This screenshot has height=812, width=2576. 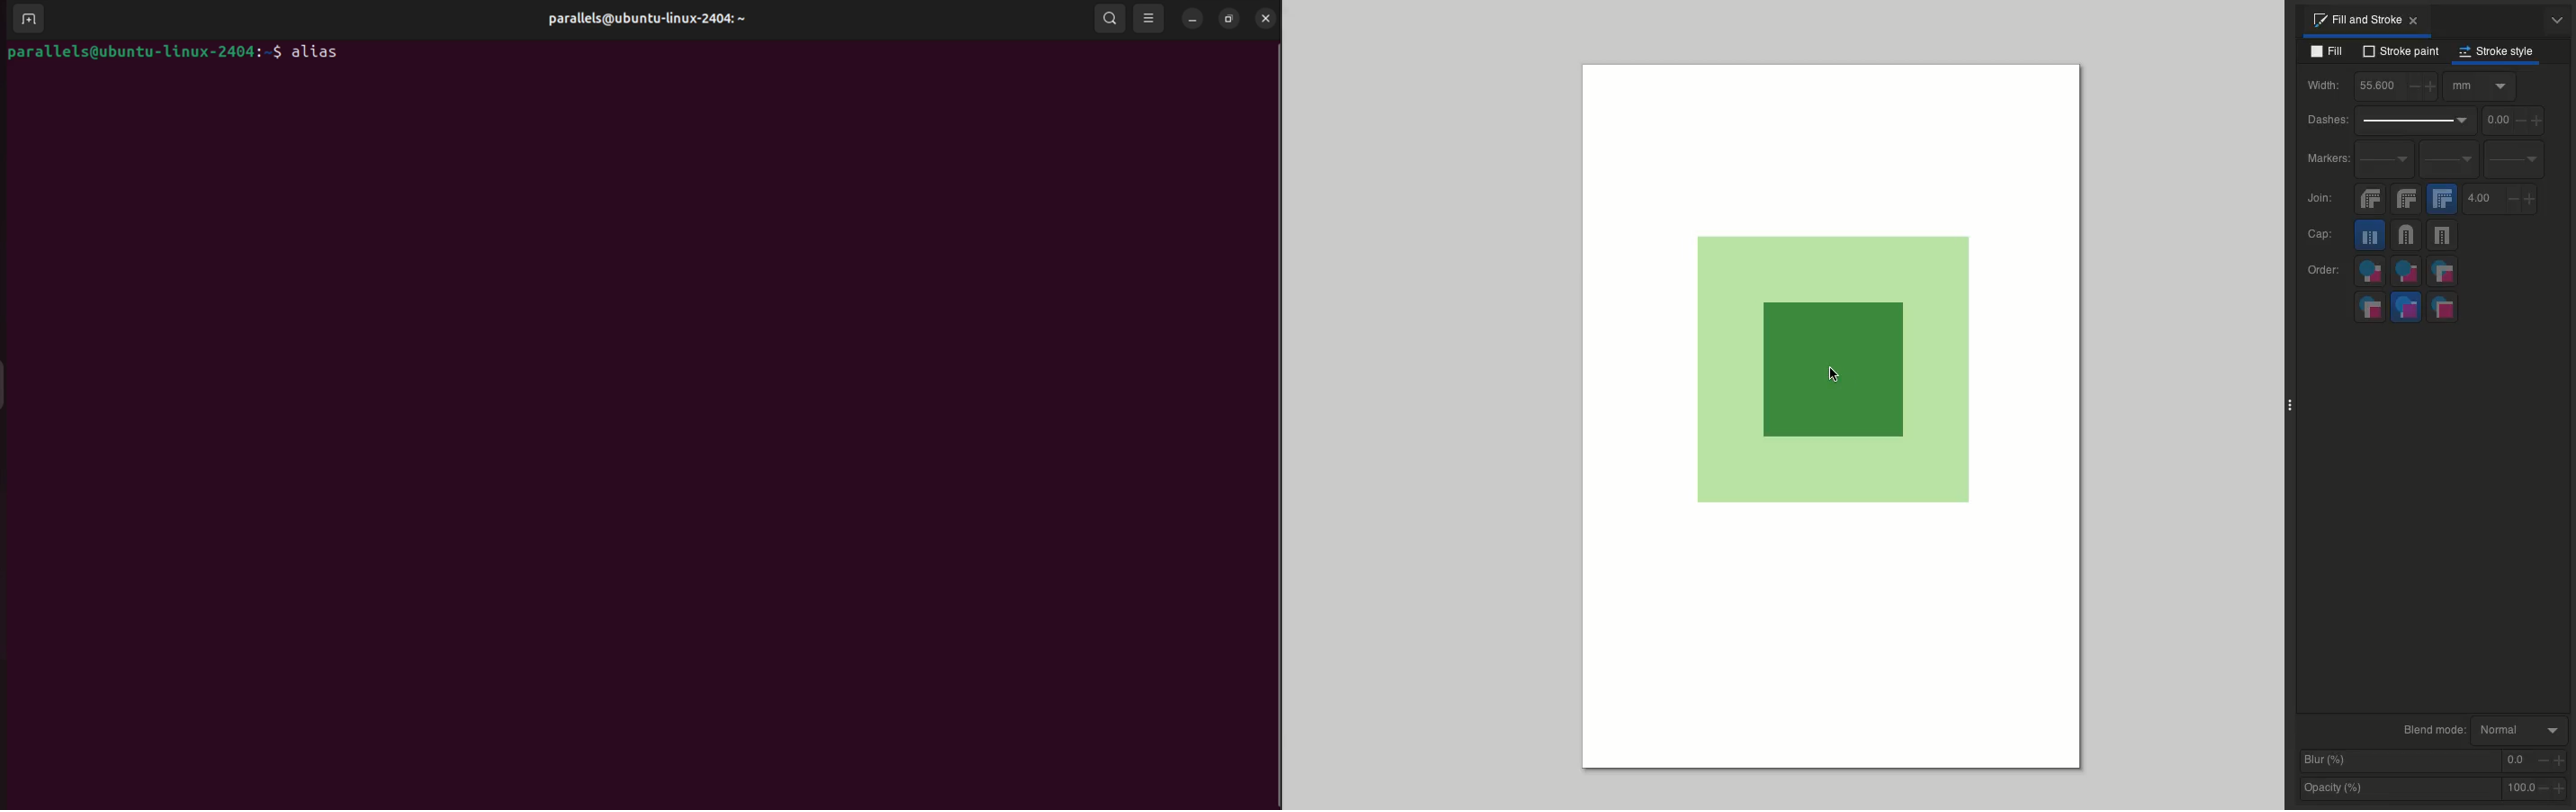 I want to click on Options, so click(x=2481, y=86).